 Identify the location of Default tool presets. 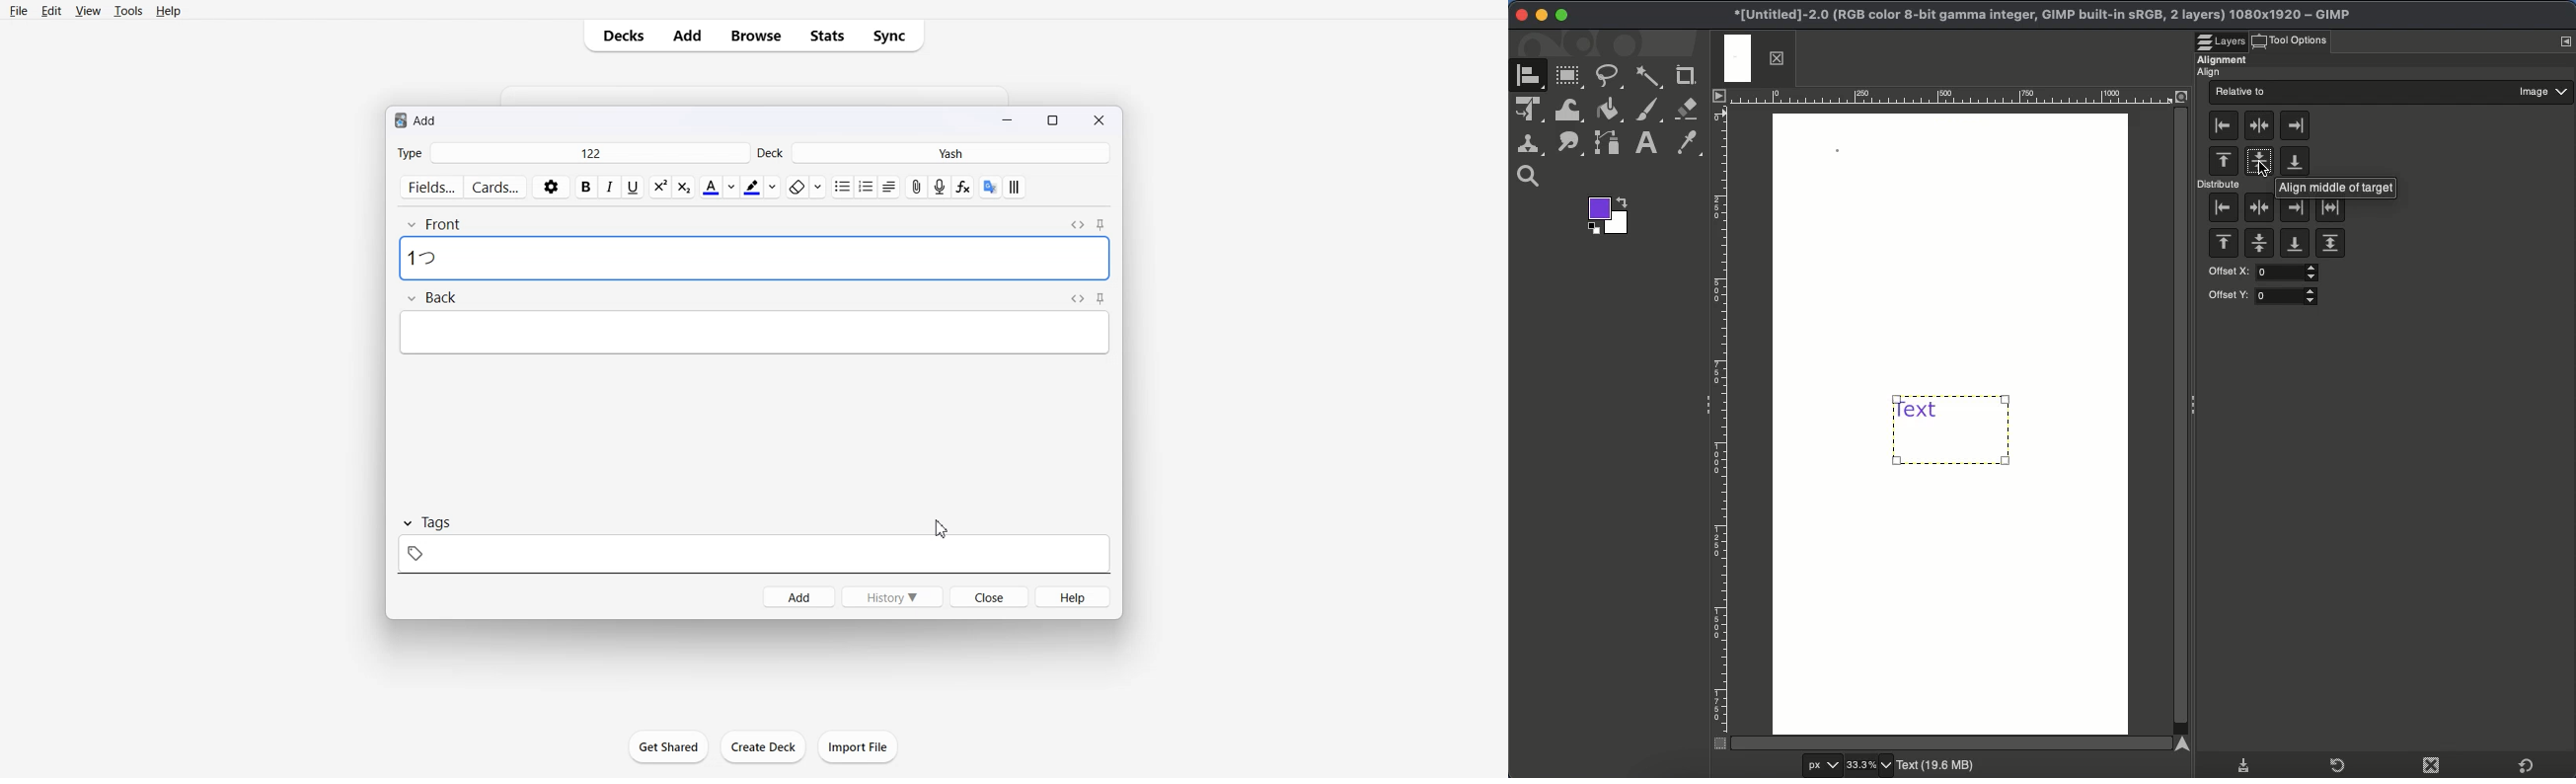
(2526, 763).